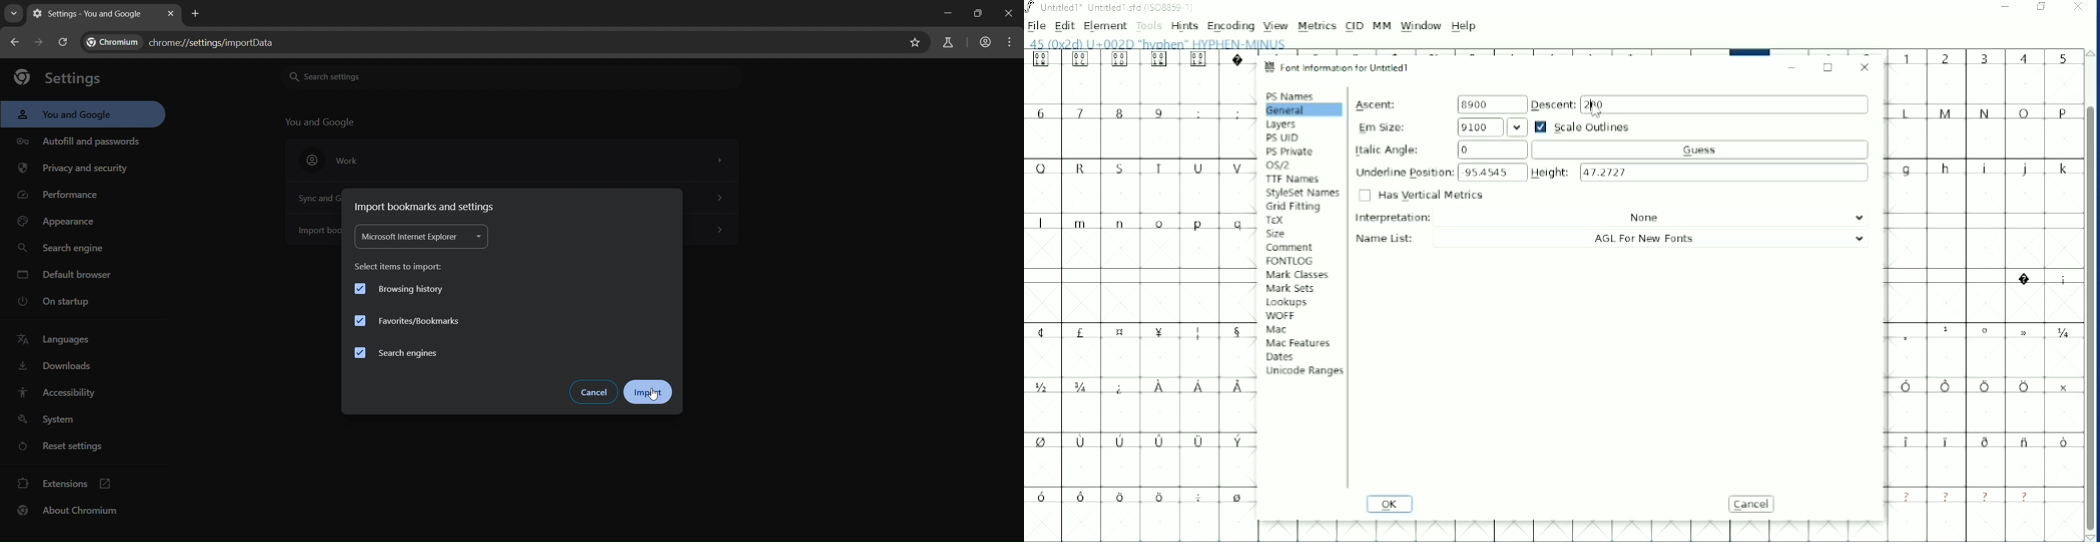  Describe the element at coordinates (1304, 370) in the screenshot. I see `Unicode Ranges` at that location.